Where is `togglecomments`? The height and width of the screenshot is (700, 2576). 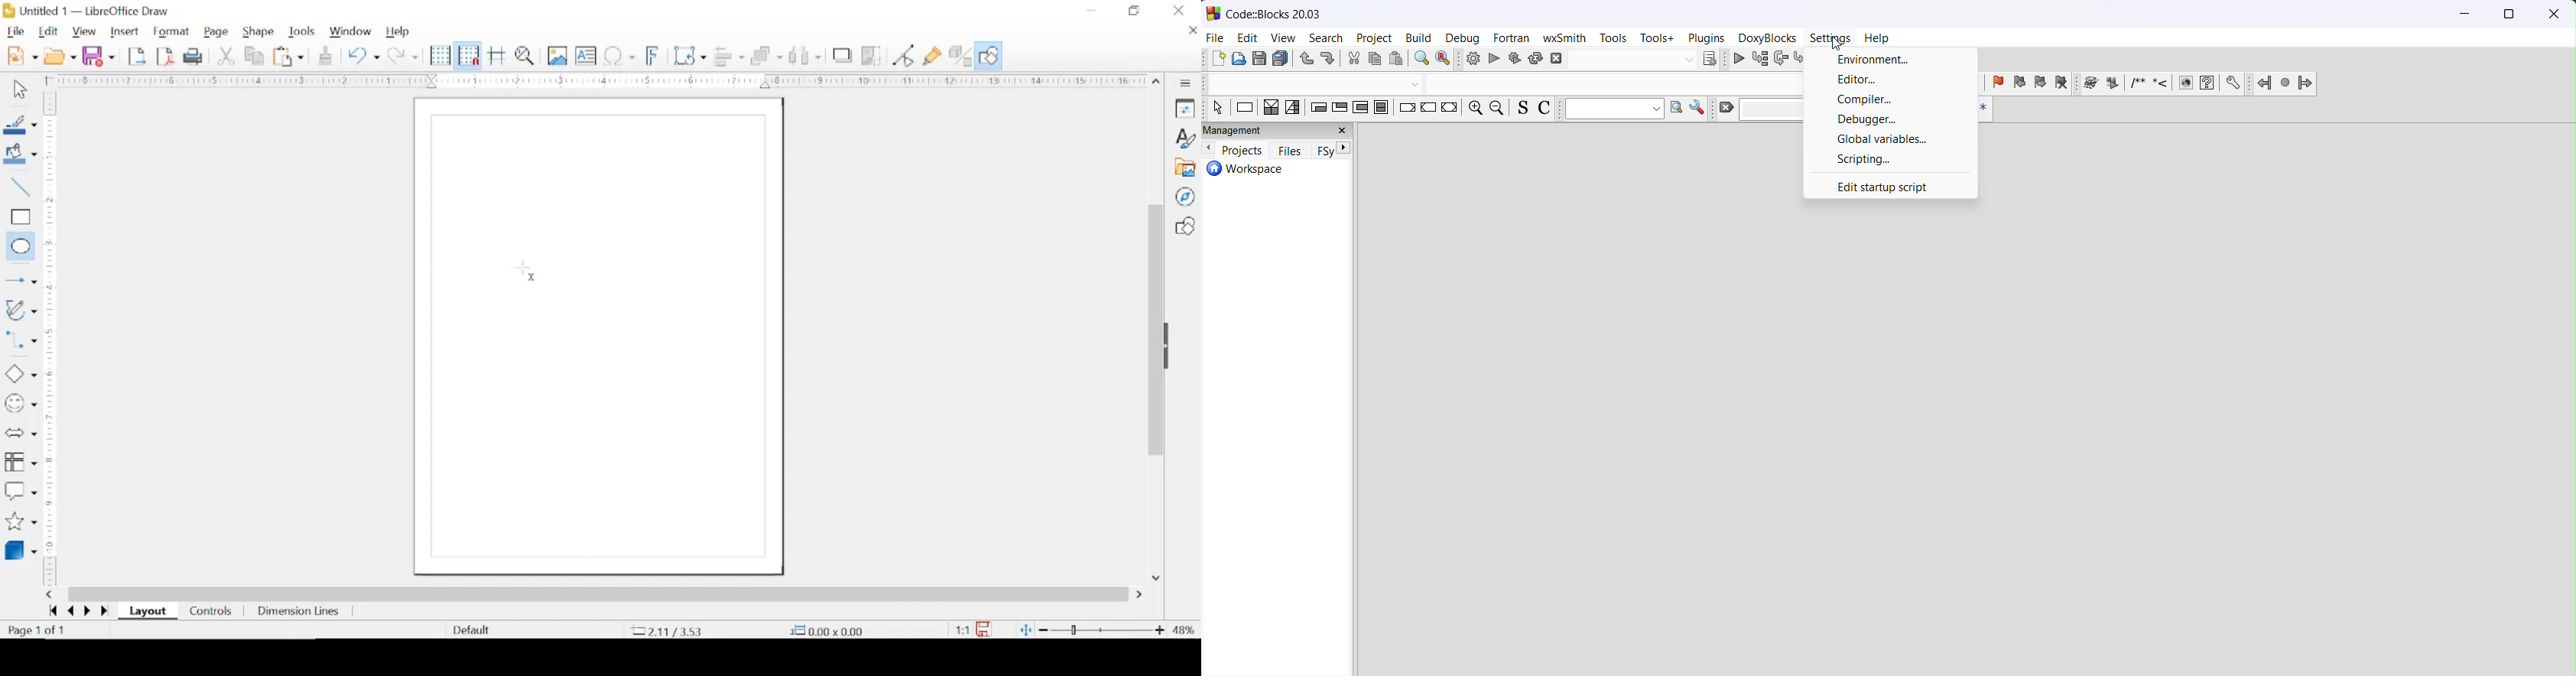
togglecomments is located at coordinates (1544, 109).